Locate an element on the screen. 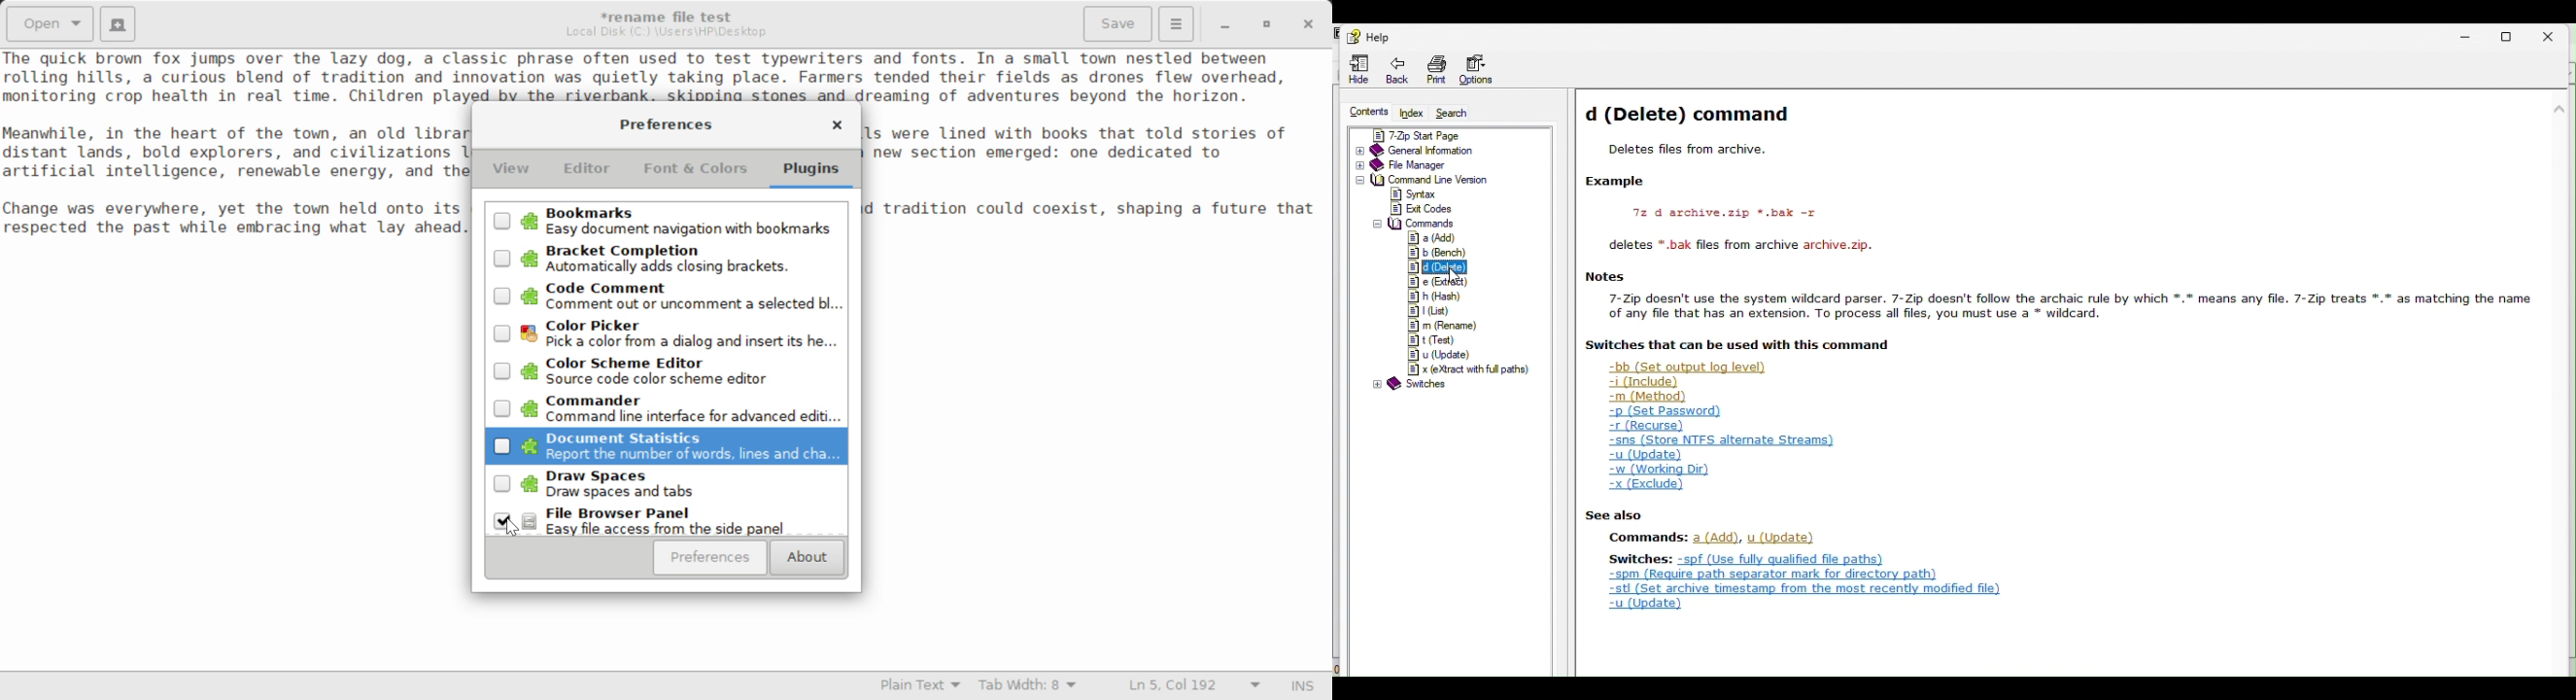 The width and height of the screenshot is (2576, 700). -r (Recurse) is located at coordinates (1648, 425).